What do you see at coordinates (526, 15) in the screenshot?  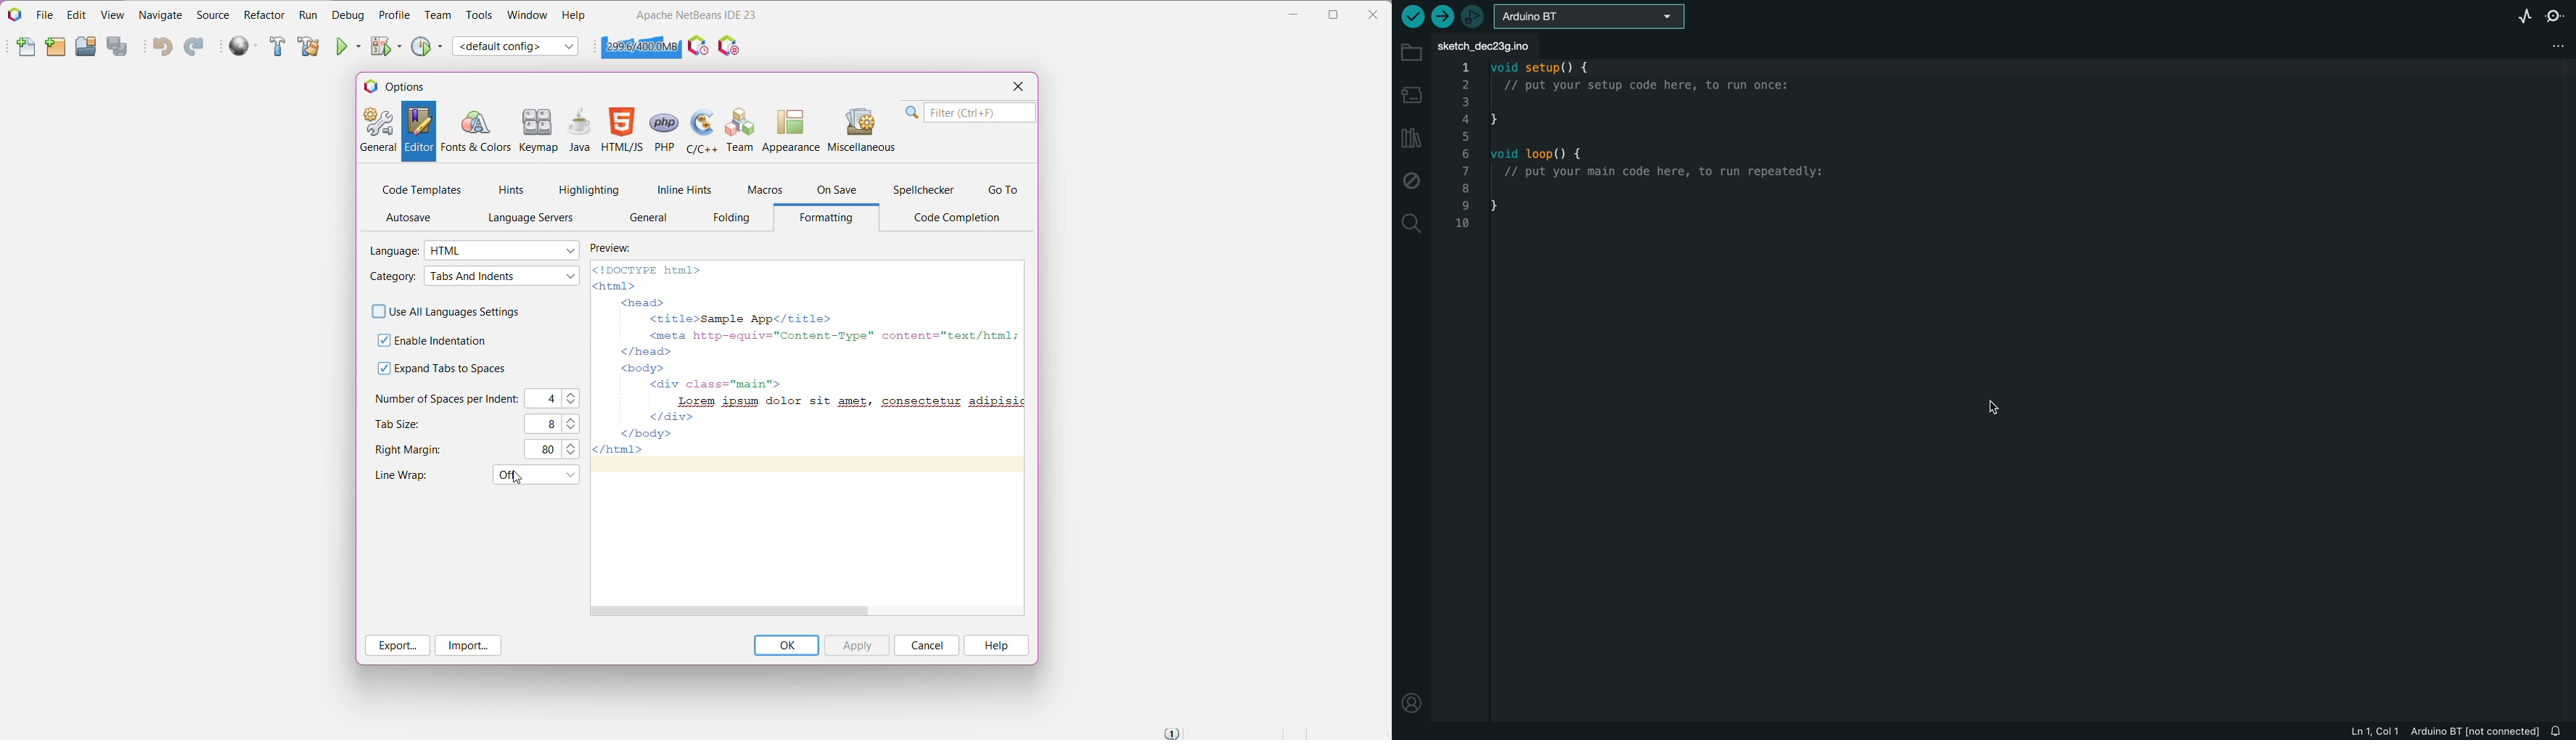 I see `Window` at bounding box center [526, 15].